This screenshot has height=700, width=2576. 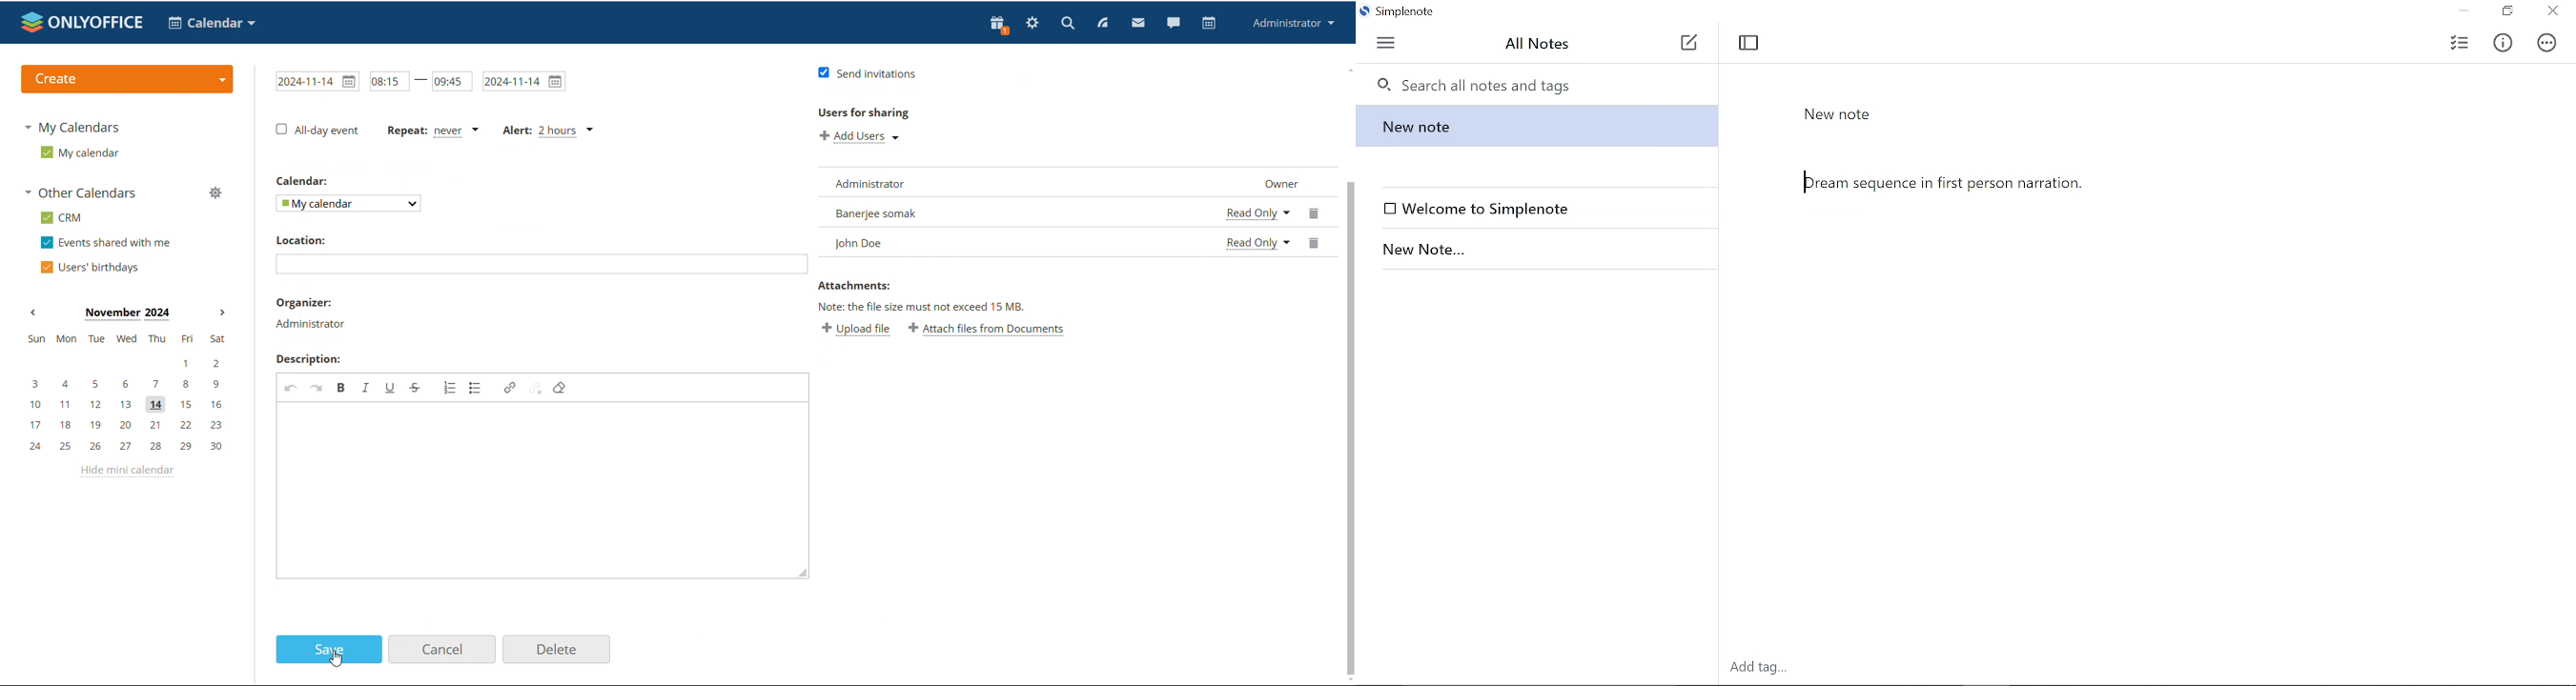 I want to click on All notes, so click(x=1539, y=43).